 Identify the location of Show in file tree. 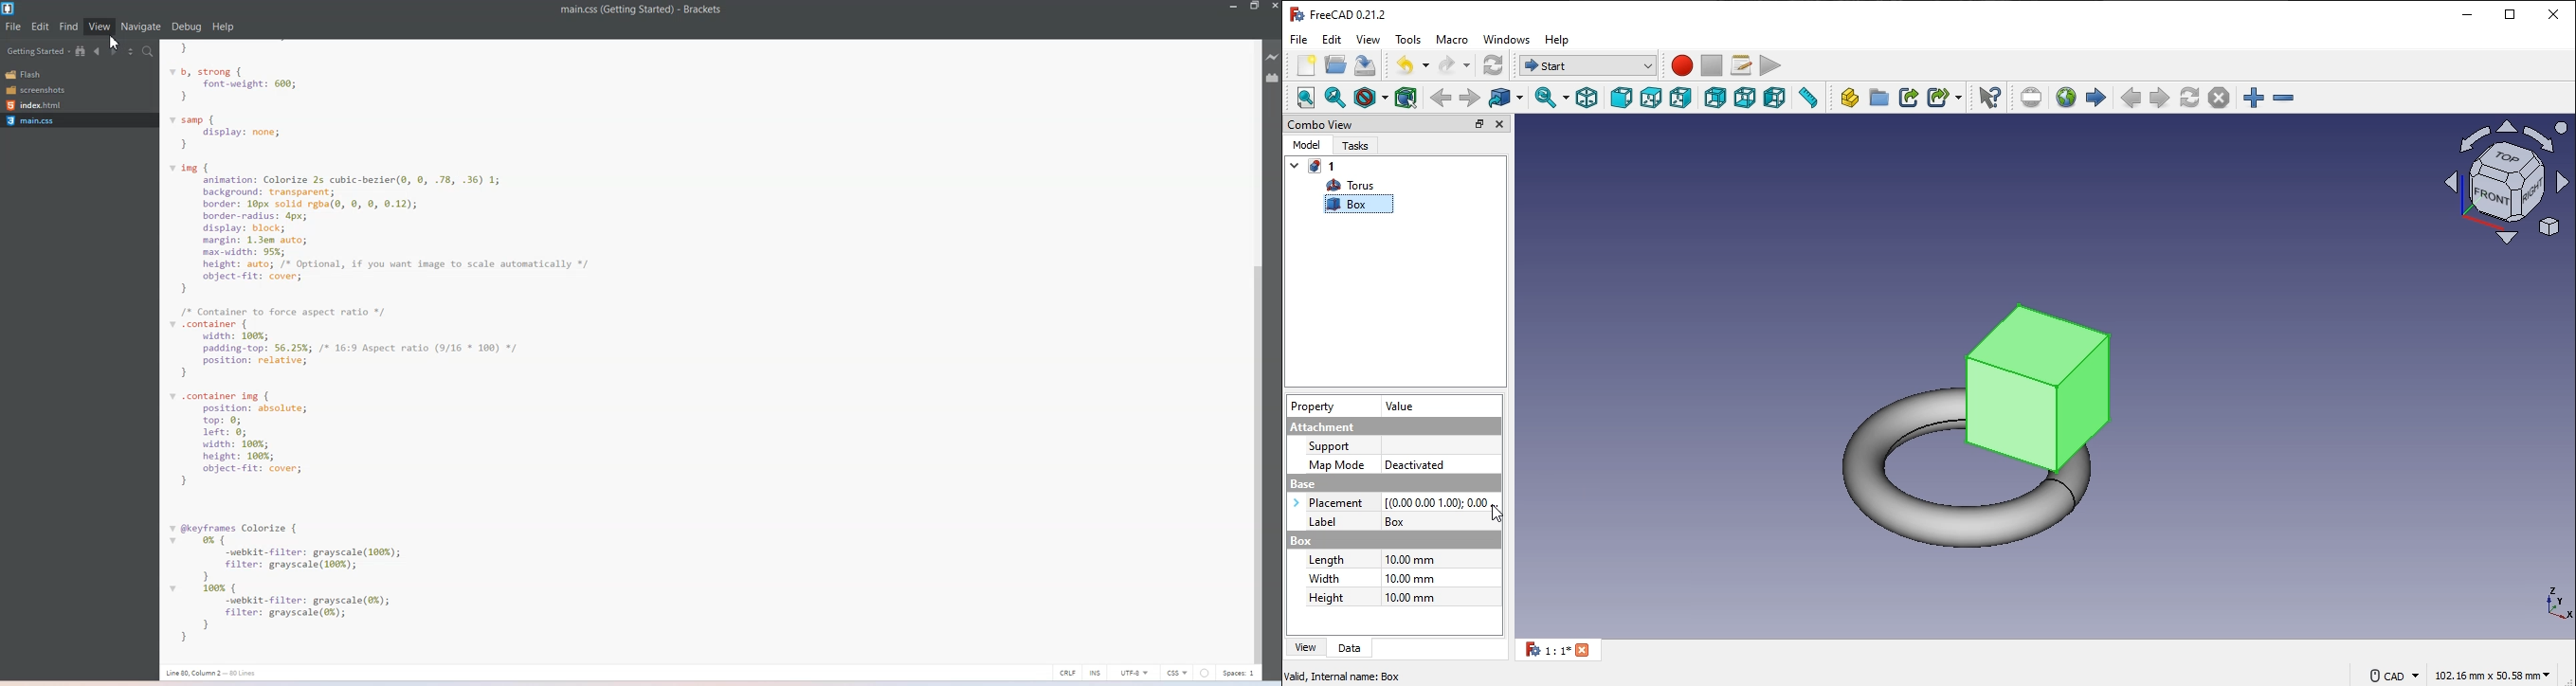
(81, 51).